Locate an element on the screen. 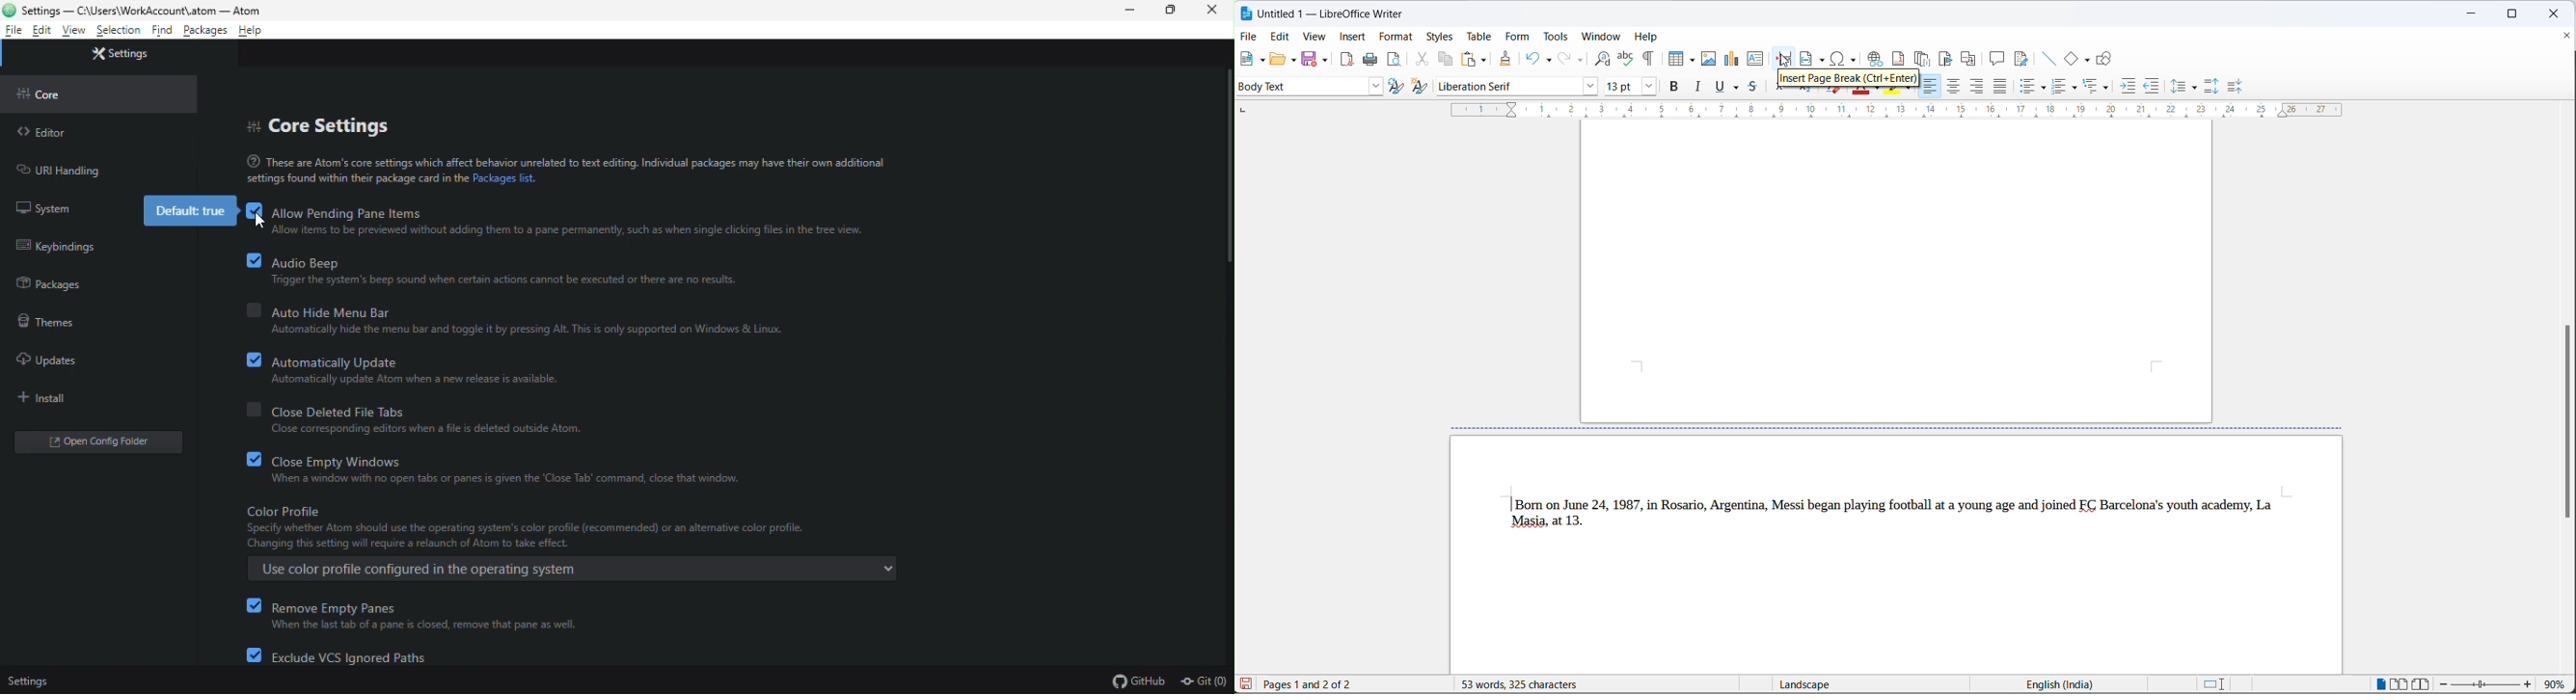 Image resolution: width=2576 pixels, height=700 pixels. new file options is located at coordinates (1260, 61).